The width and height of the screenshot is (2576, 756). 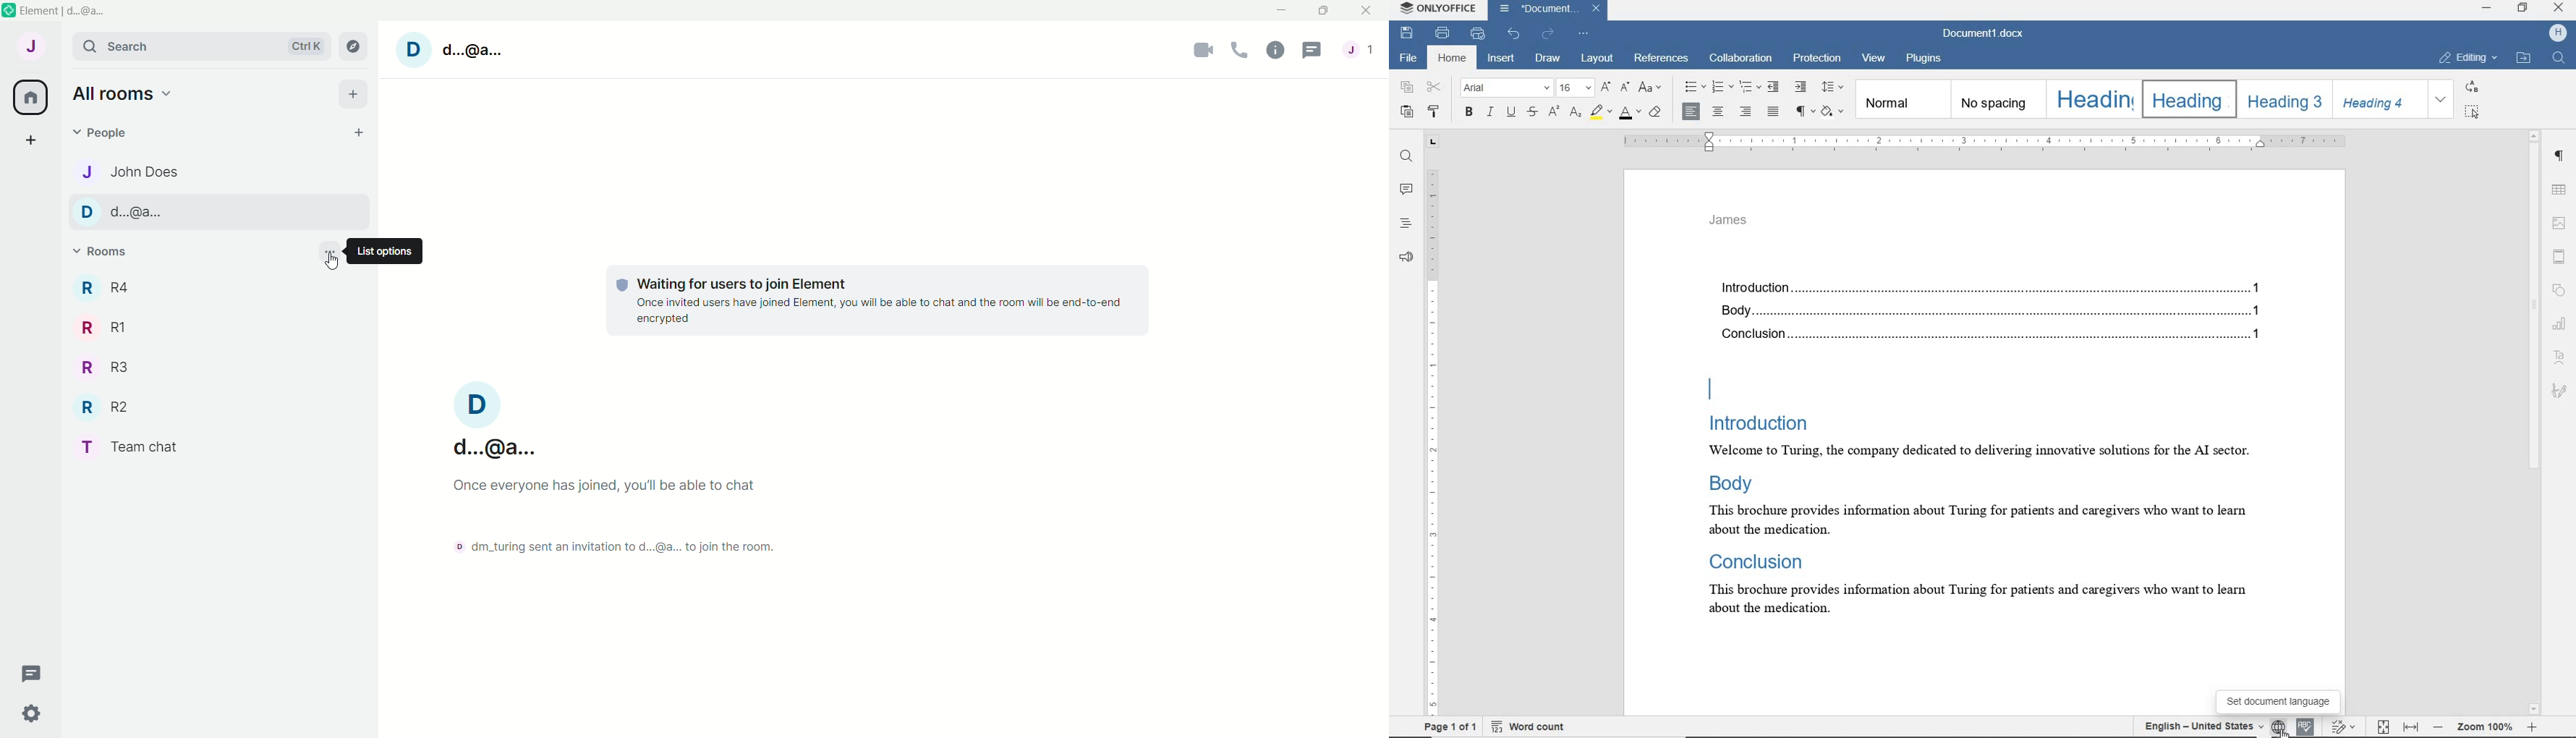 I want to click on normal, so click(x=1902, y=98).